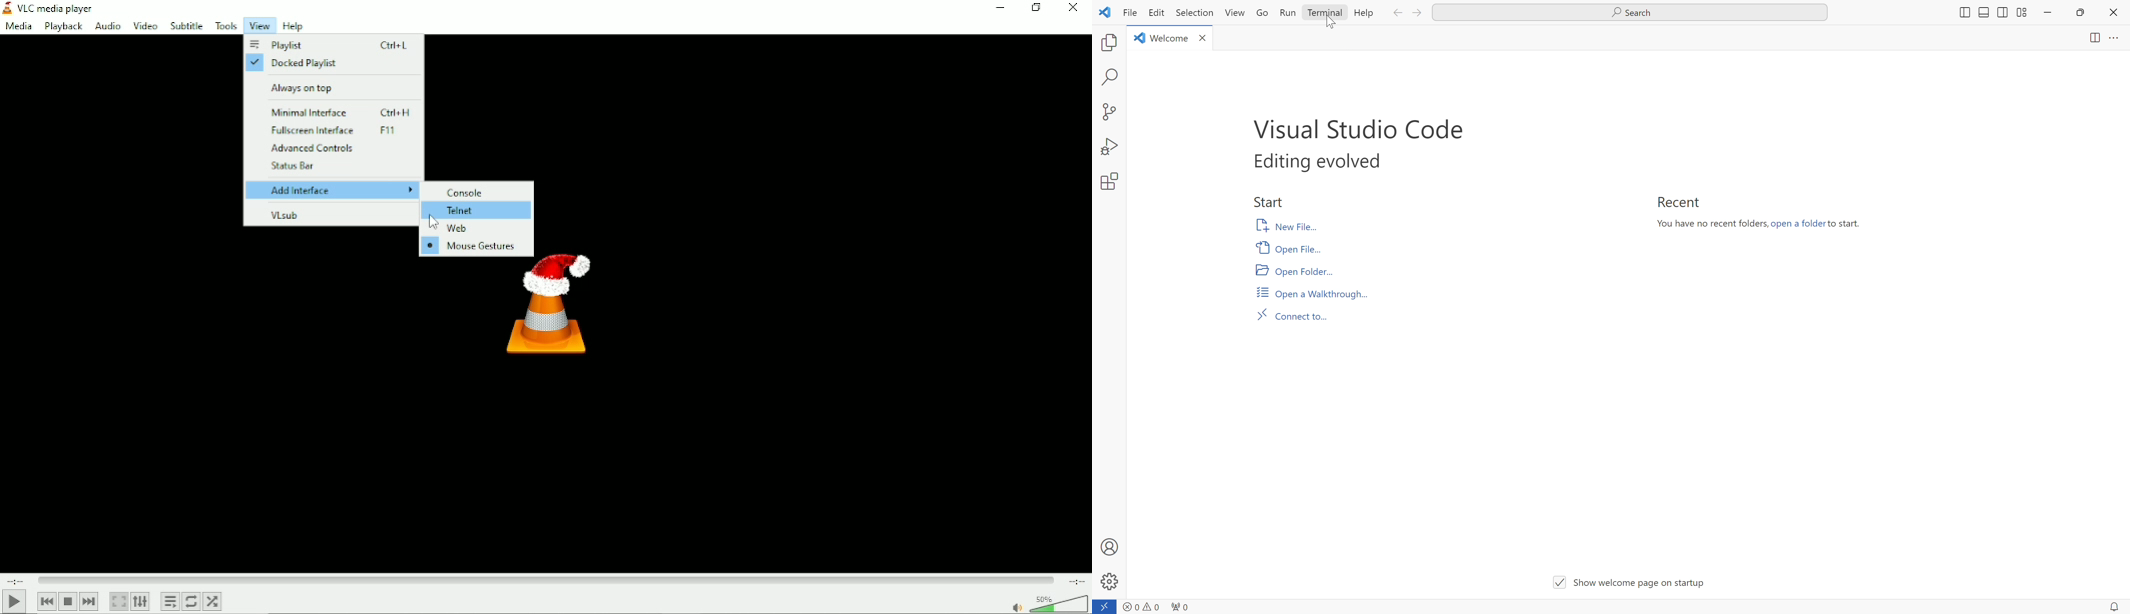 The width and height of the screenshot is (2156, 616). Describe the element at coordinates (330, 86) in the screenshot. I see `Always on top` at that location.